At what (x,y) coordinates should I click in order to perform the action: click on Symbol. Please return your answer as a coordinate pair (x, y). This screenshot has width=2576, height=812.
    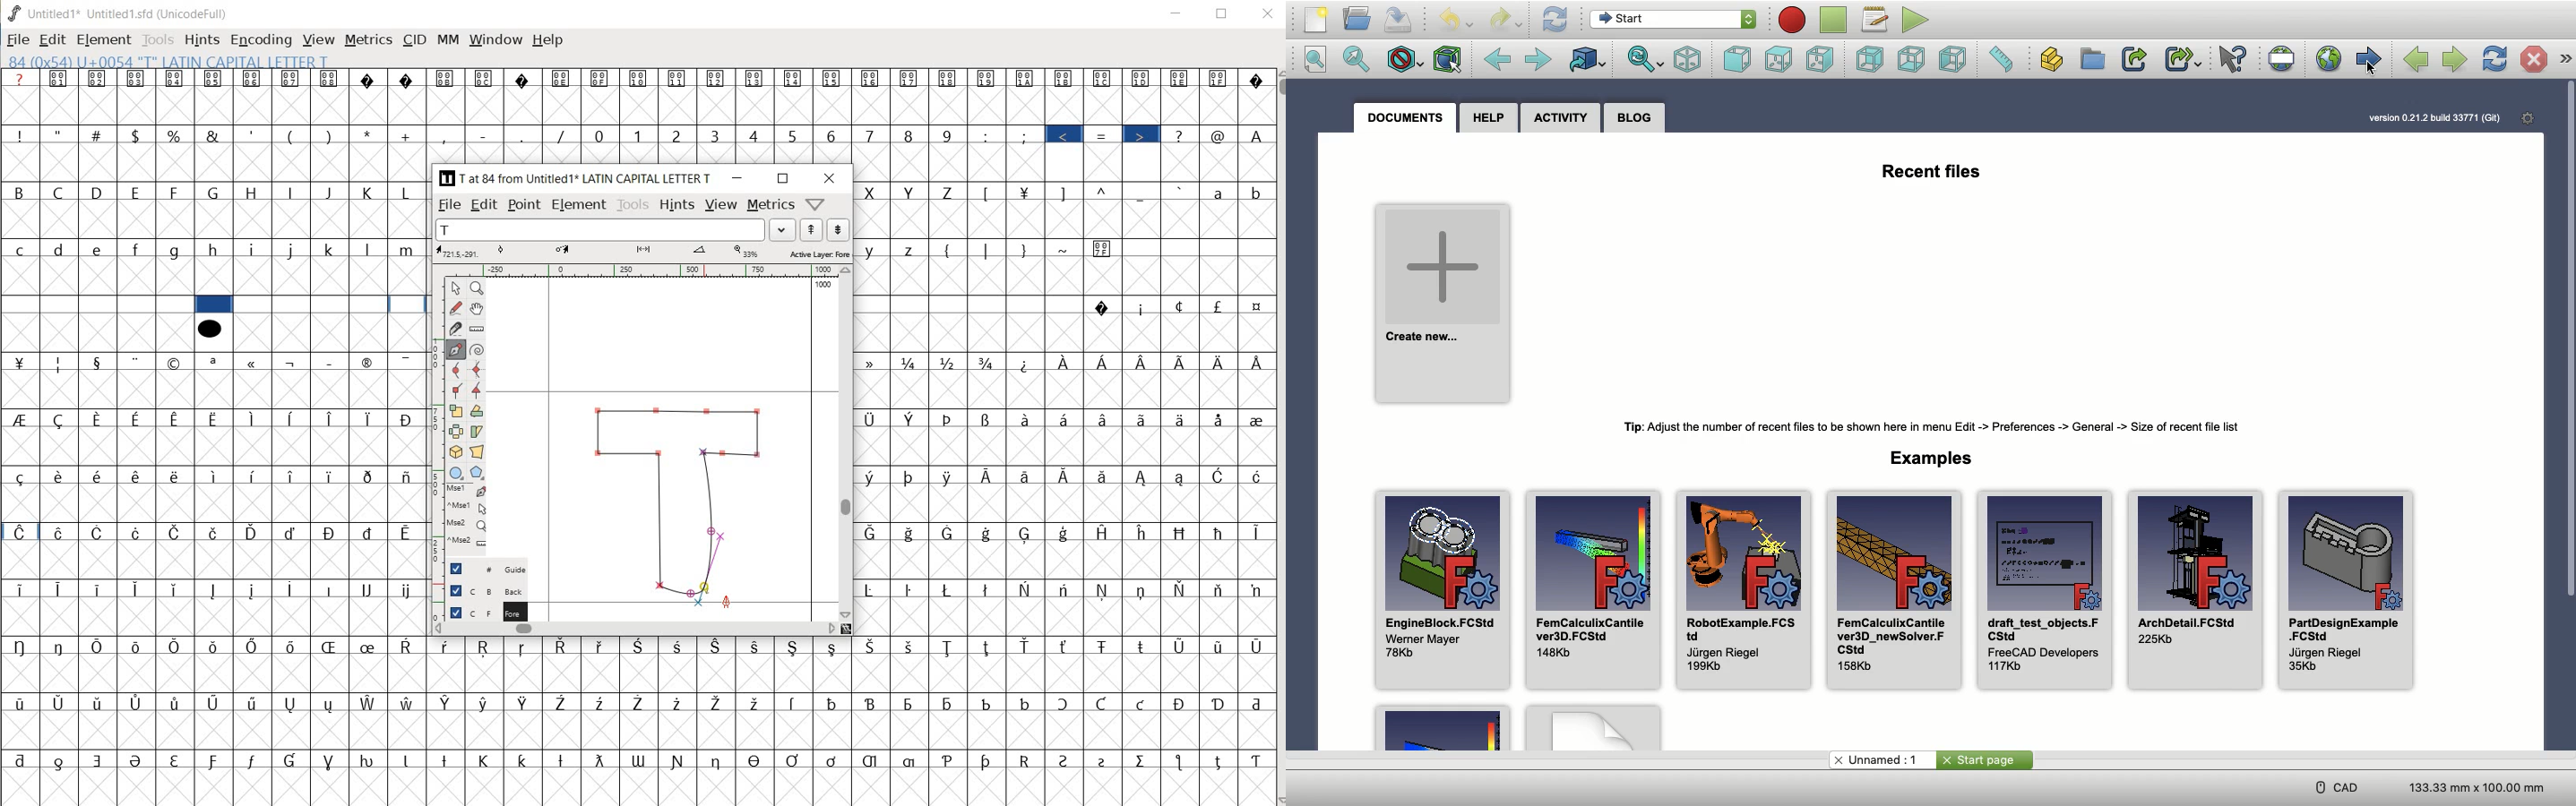
    Looking at the image, I should click on (293, 476).